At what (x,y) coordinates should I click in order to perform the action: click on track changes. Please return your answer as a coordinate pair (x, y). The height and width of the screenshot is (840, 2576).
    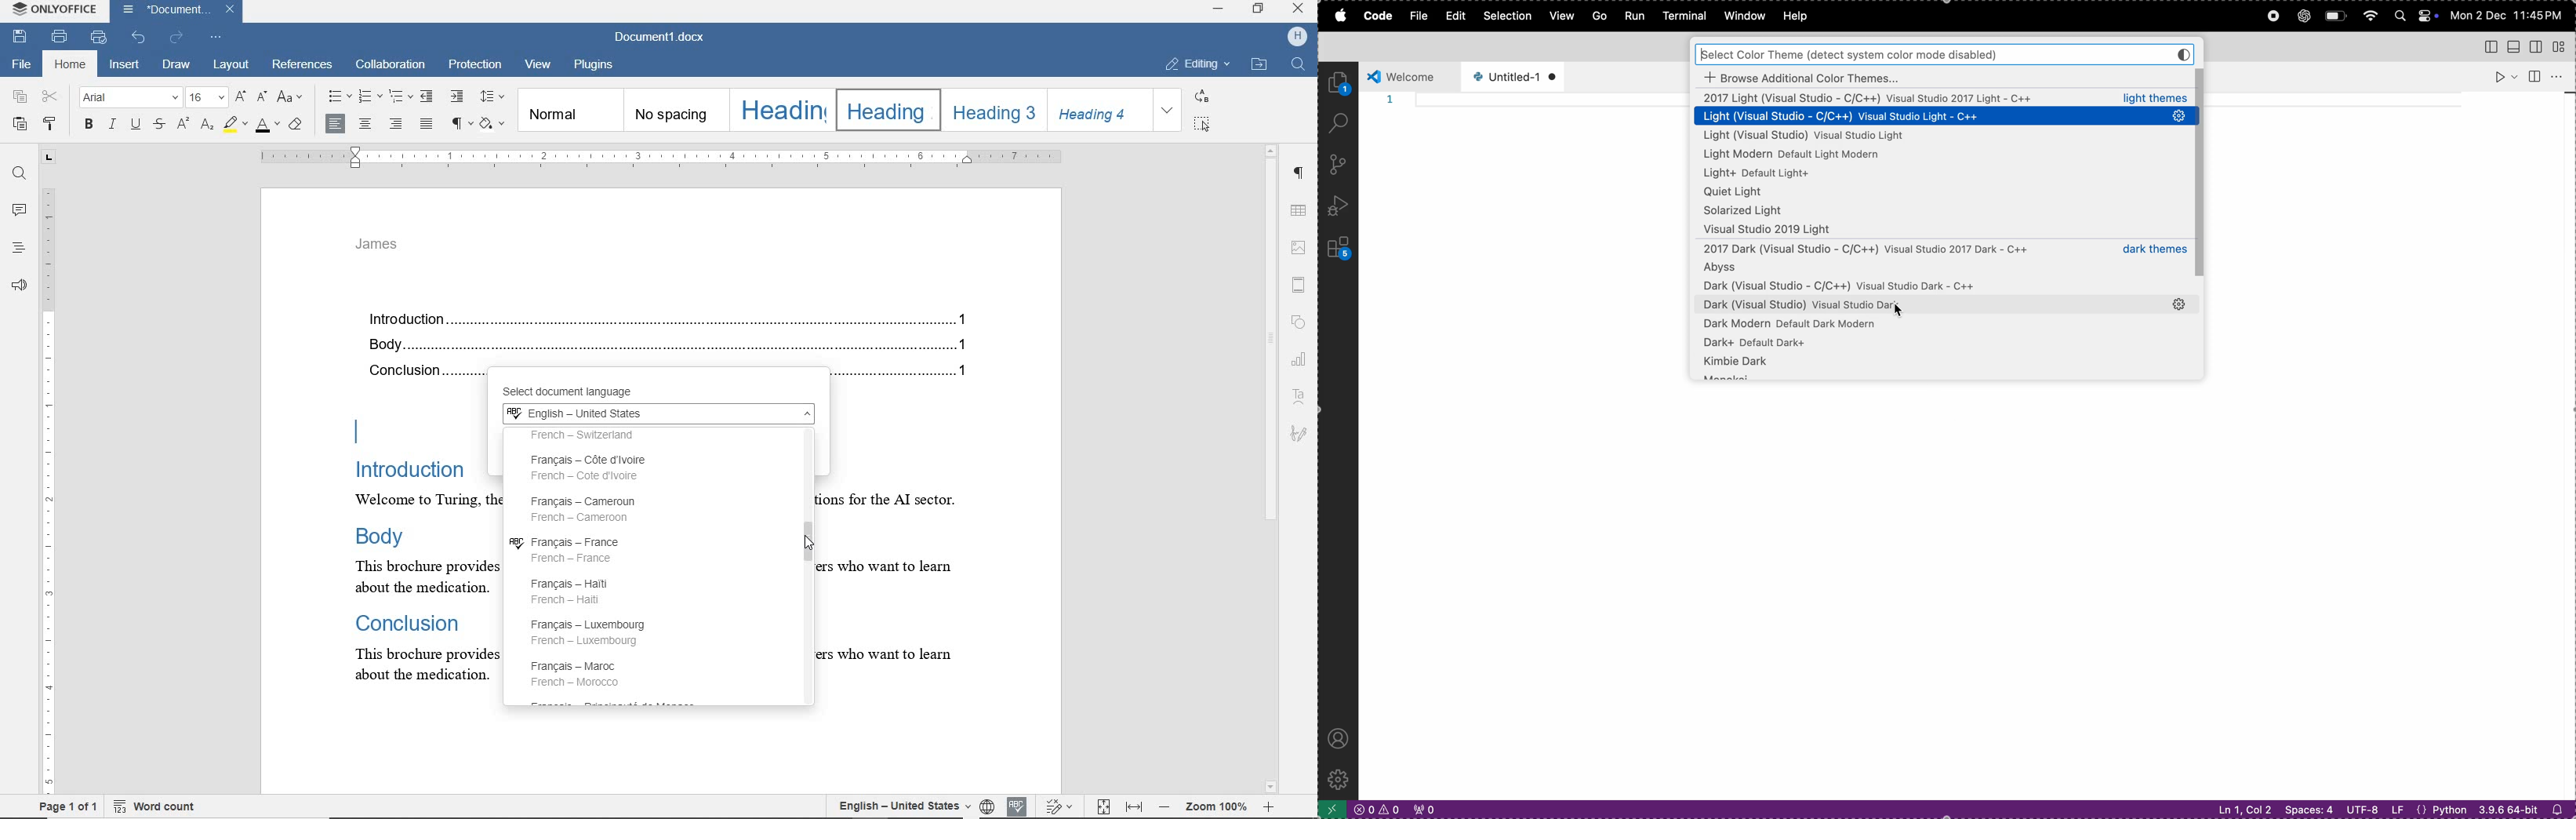
    Looking at the image, I should click on (1060, 806).